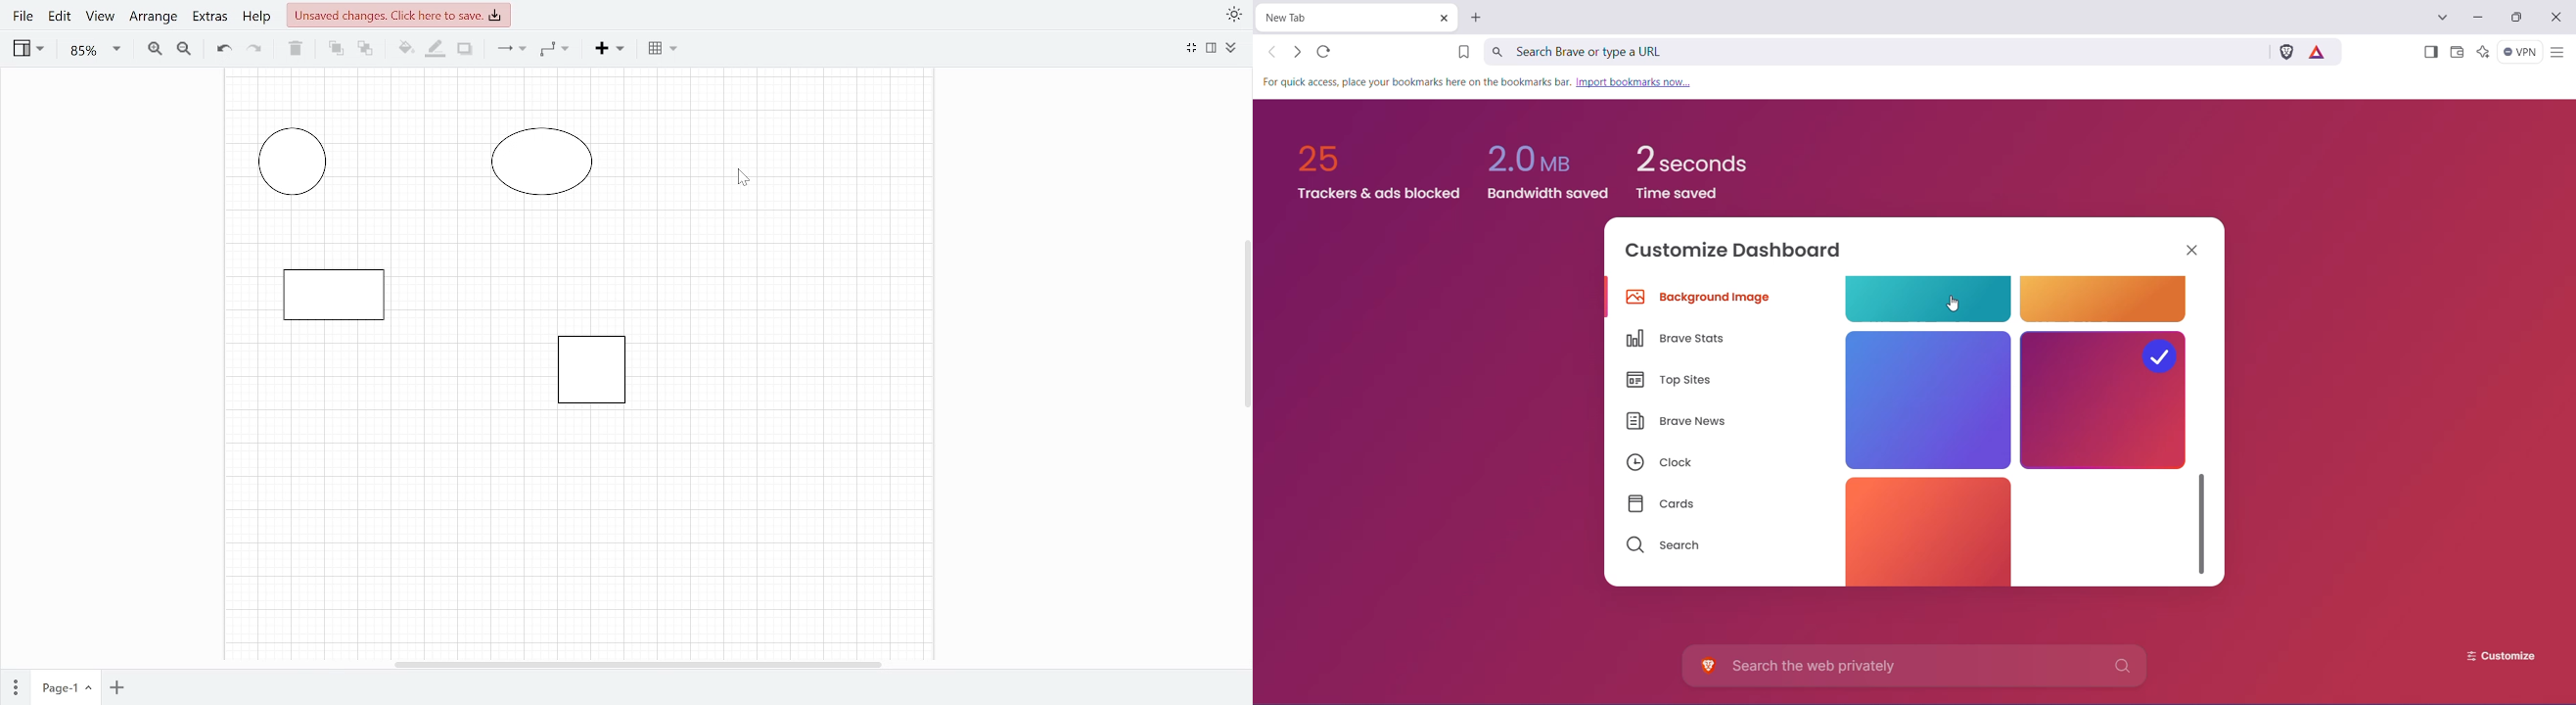 This screenshot has height=728, width=2576. I want to click on Unsaved changes click here to save, so click(400, 18).